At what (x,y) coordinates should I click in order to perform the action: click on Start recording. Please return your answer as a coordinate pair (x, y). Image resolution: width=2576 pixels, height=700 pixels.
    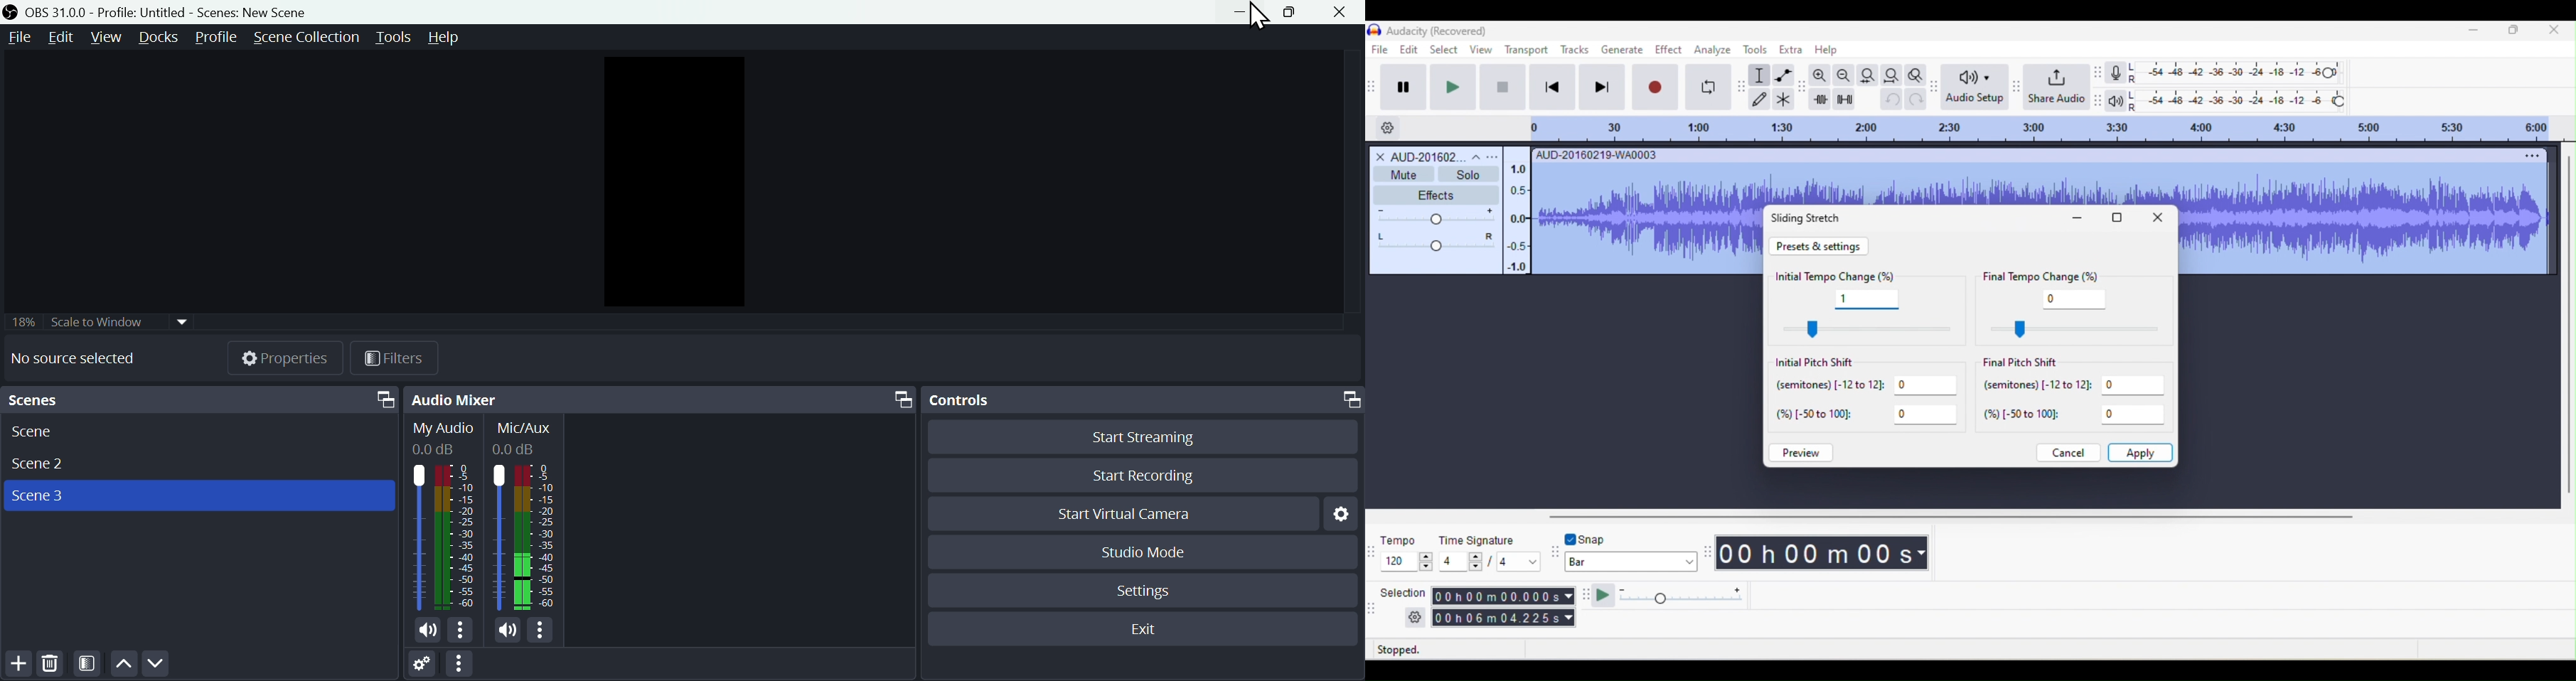
    Looking at the image, I should click on (1150, 474).